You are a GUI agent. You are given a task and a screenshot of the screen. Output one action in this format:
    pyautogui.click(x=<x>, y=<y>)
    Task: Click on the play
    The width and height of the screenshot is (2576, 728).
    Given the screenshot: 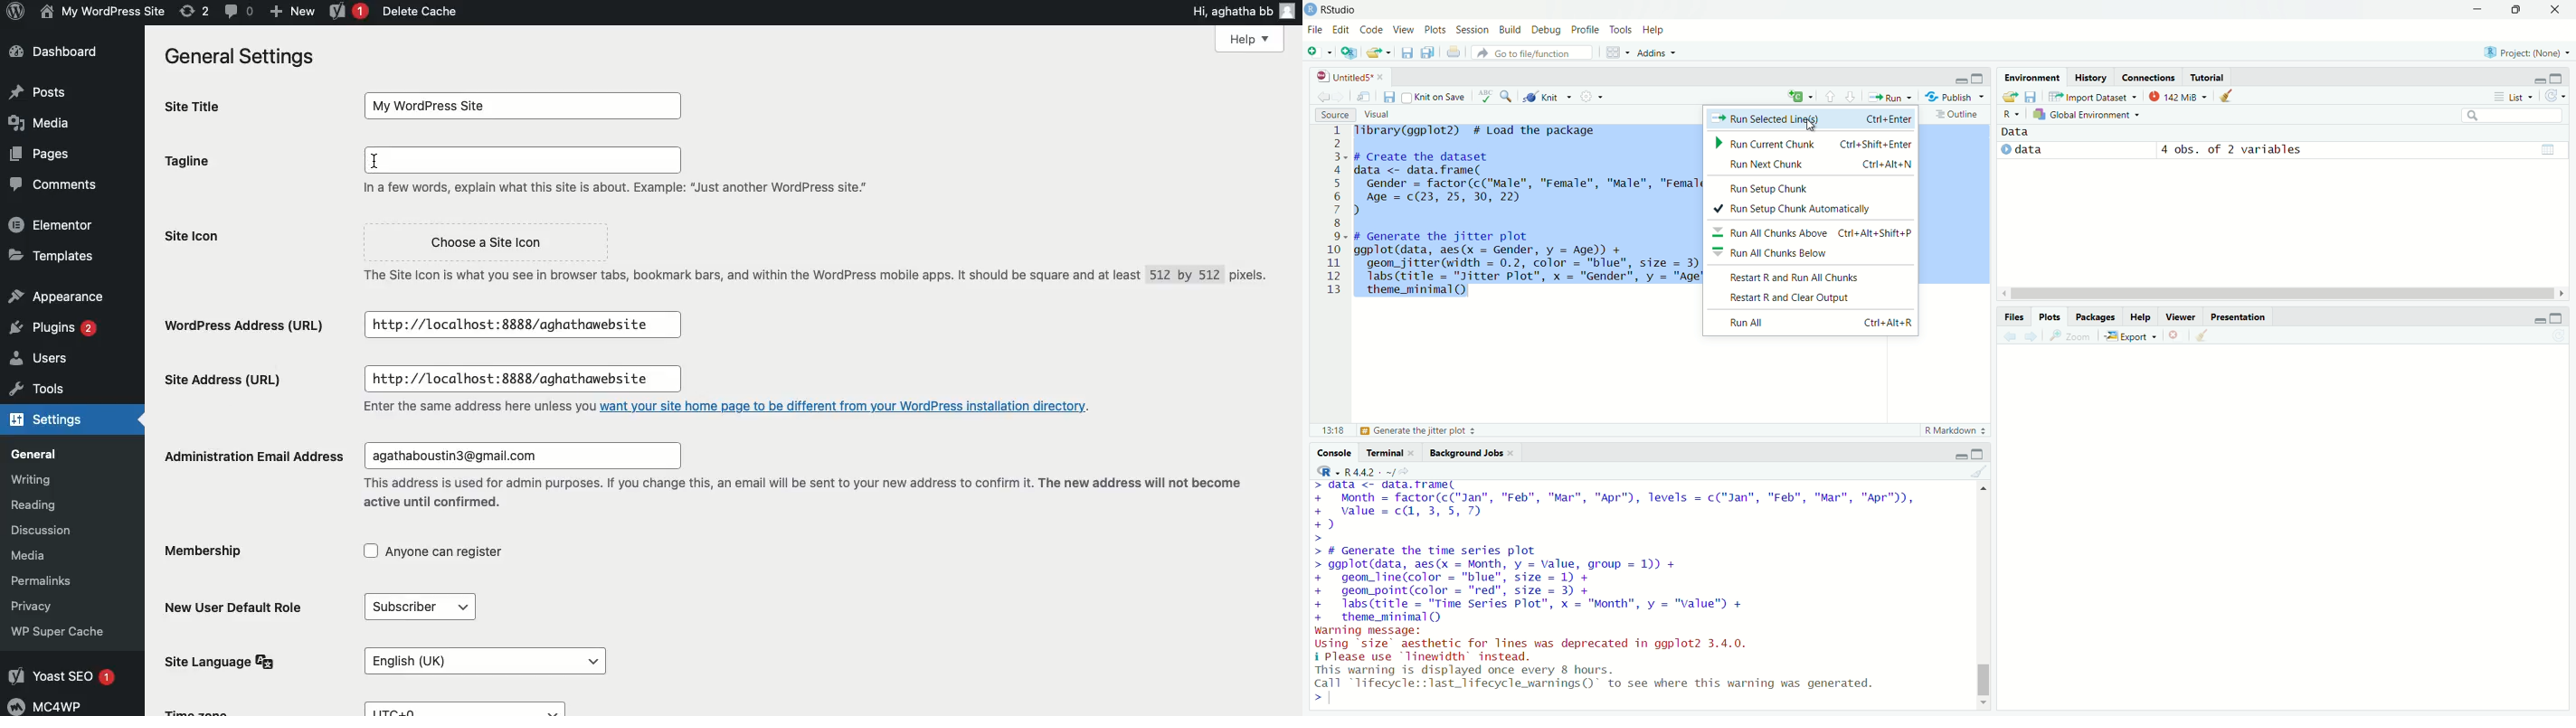 What is the action you would take?
    pyautogui.click(x=2007, y=148)
    